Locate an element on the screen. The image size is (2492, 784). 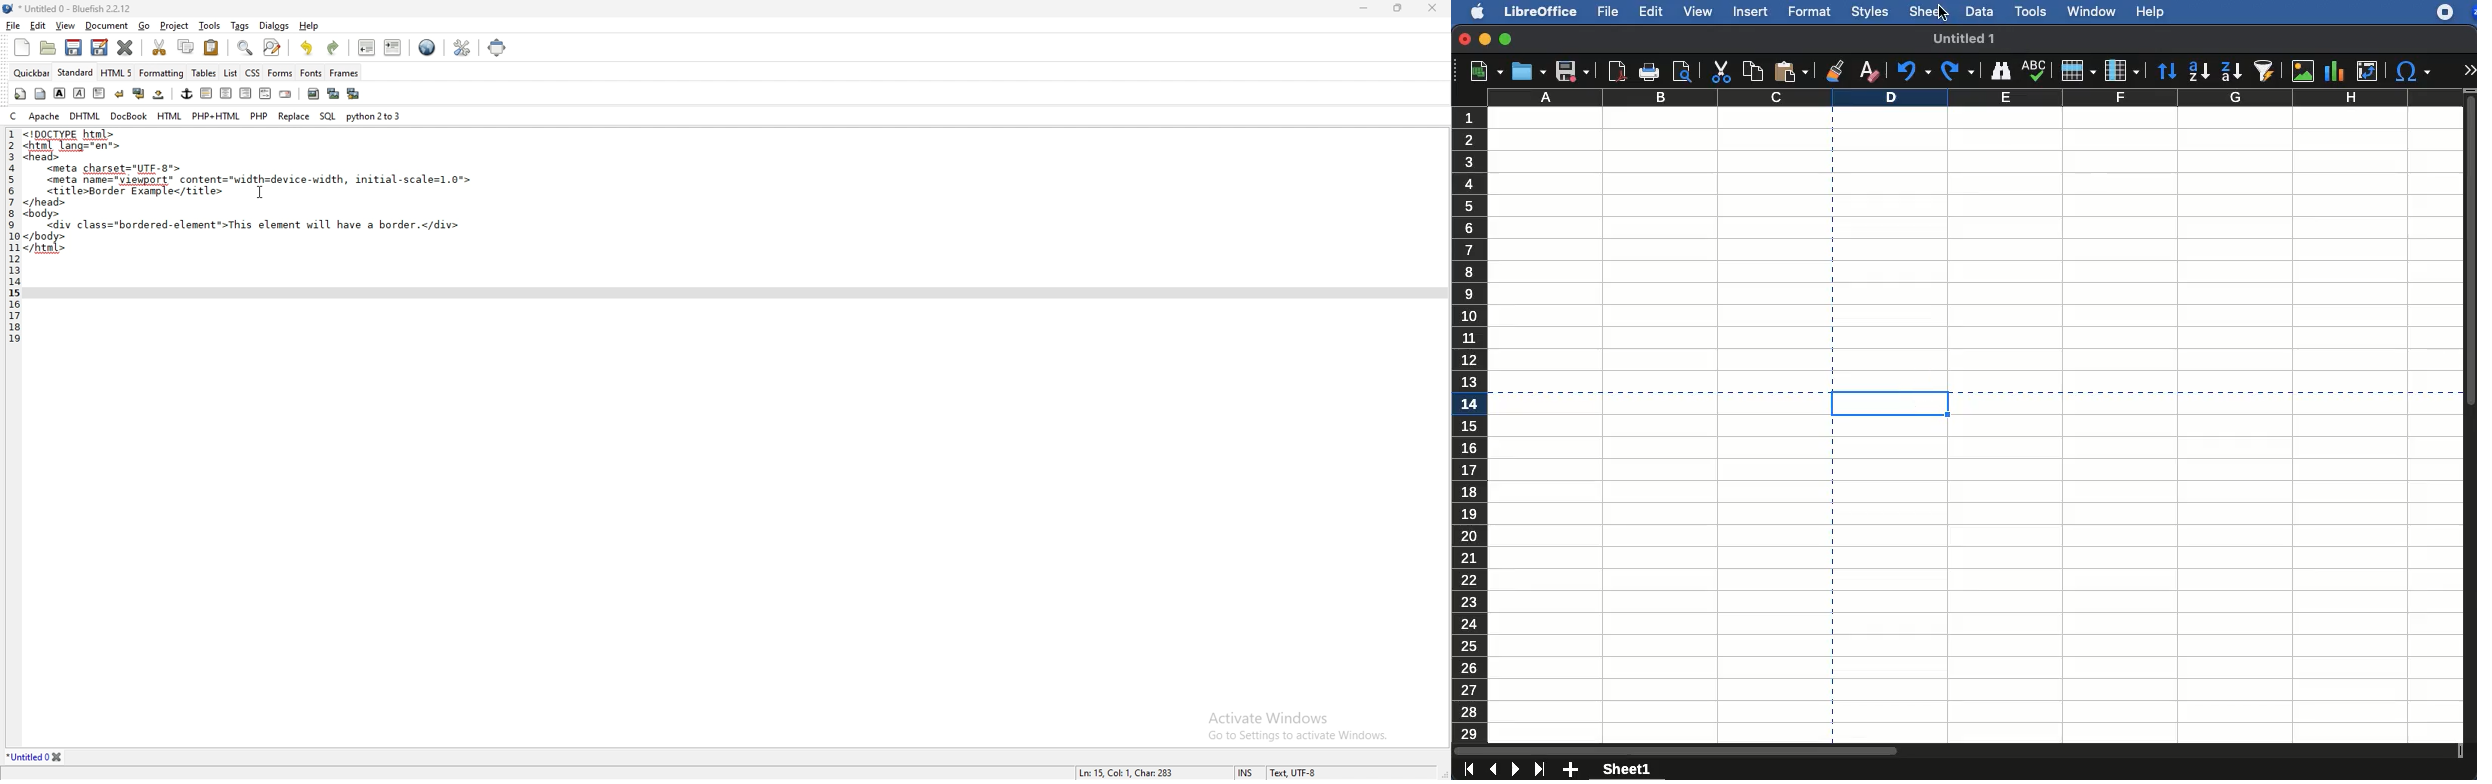
page break is located at coordinates (1832, 585).